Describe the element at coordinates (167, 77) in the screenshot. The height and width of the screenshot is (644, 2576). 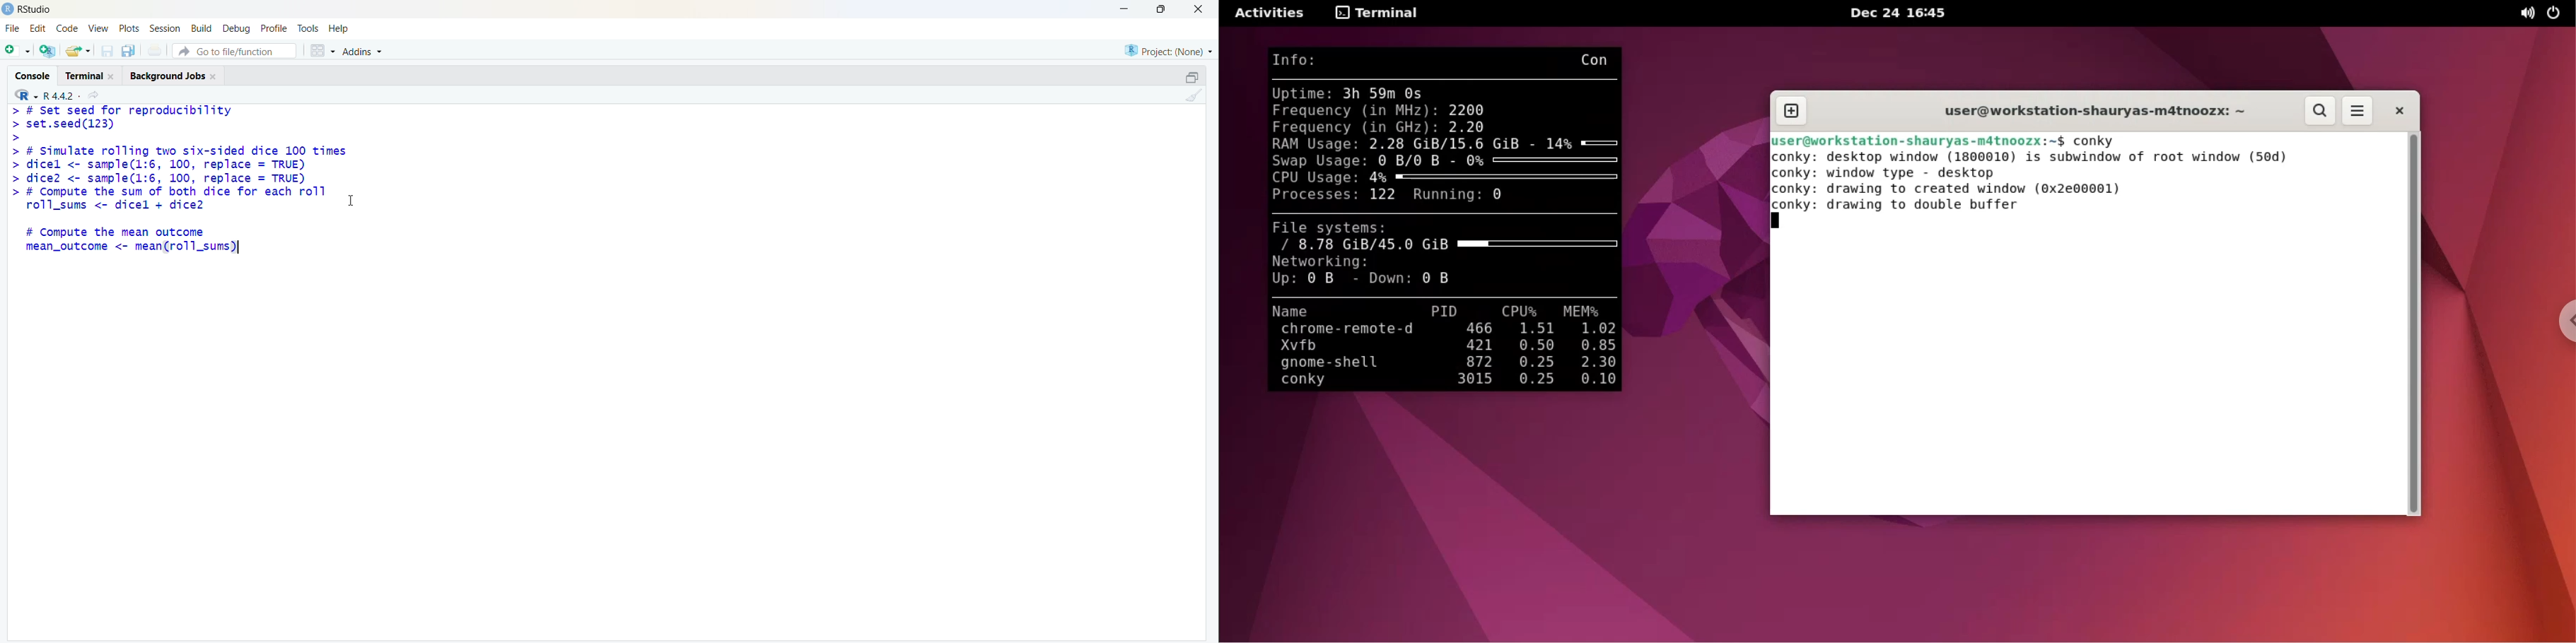
I see `Background jobs` at that location.